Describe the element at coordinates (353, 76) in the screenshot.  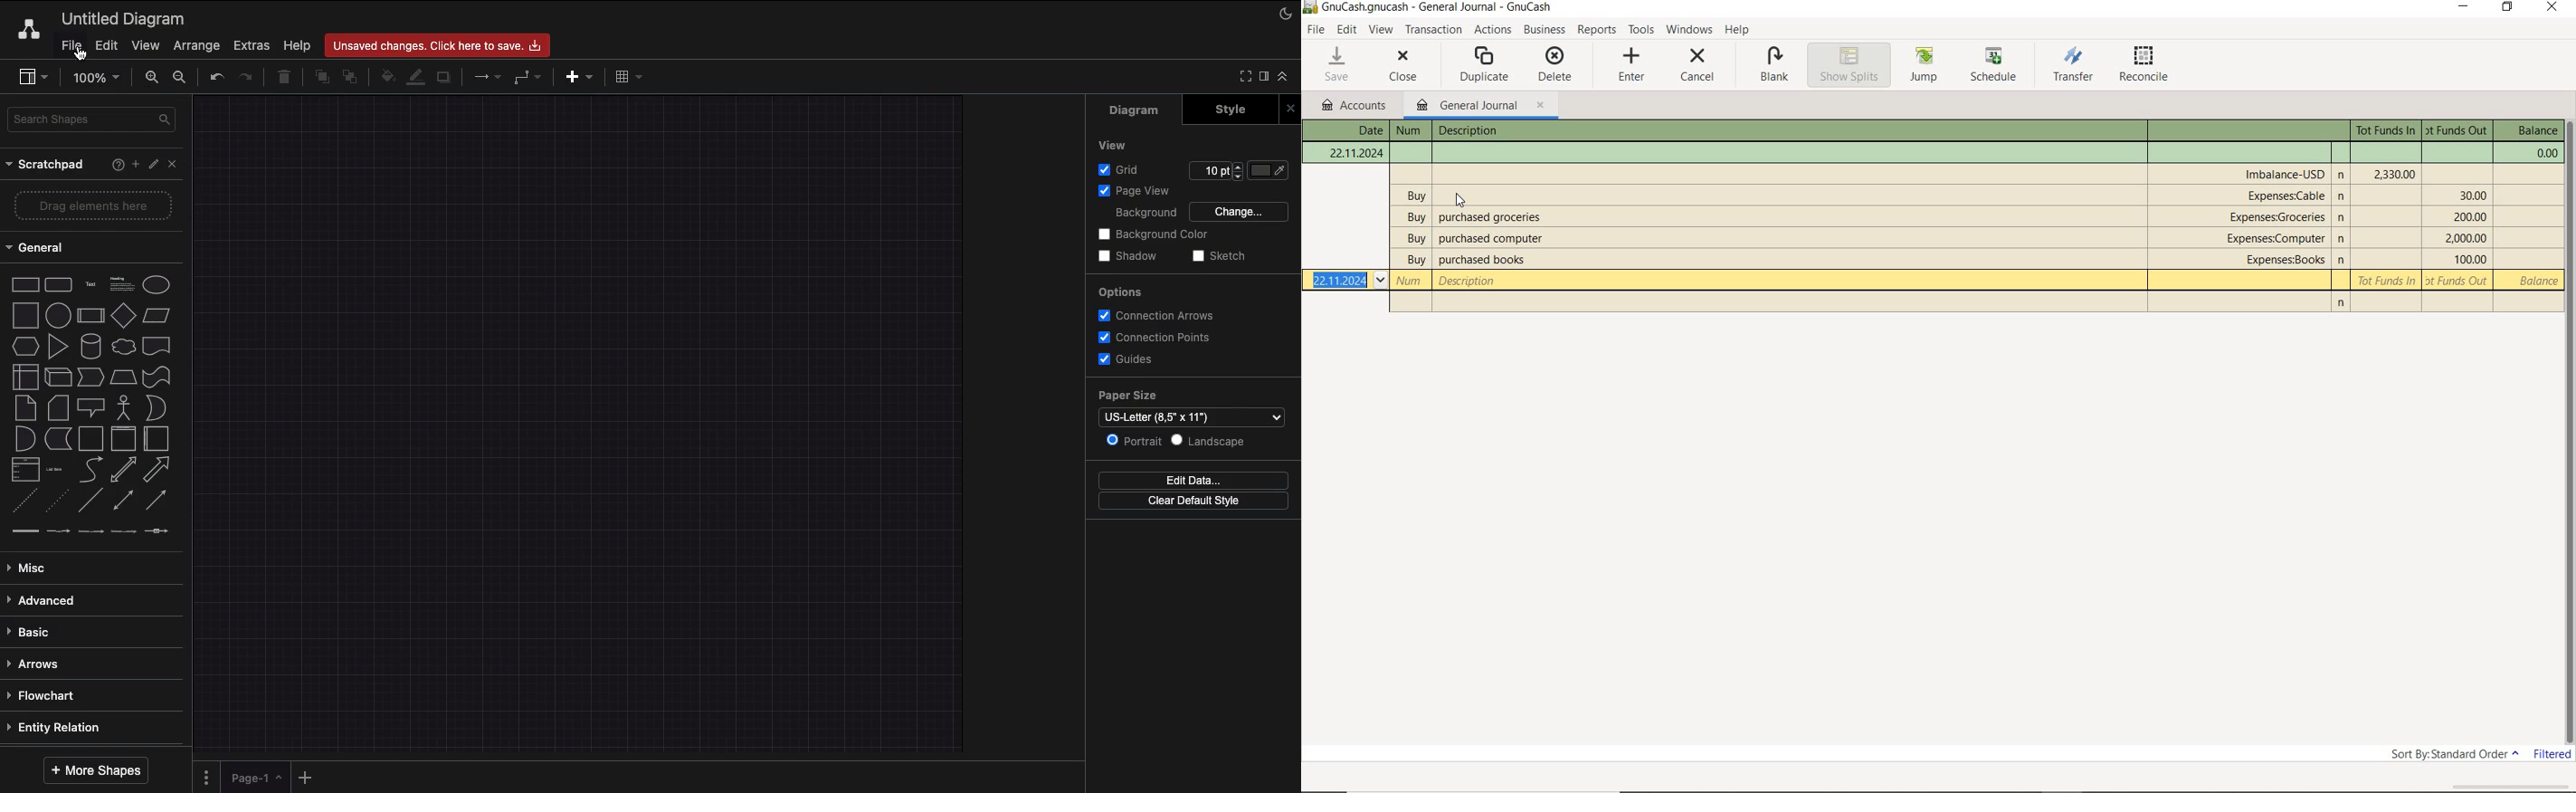
I see `To back` at that location.